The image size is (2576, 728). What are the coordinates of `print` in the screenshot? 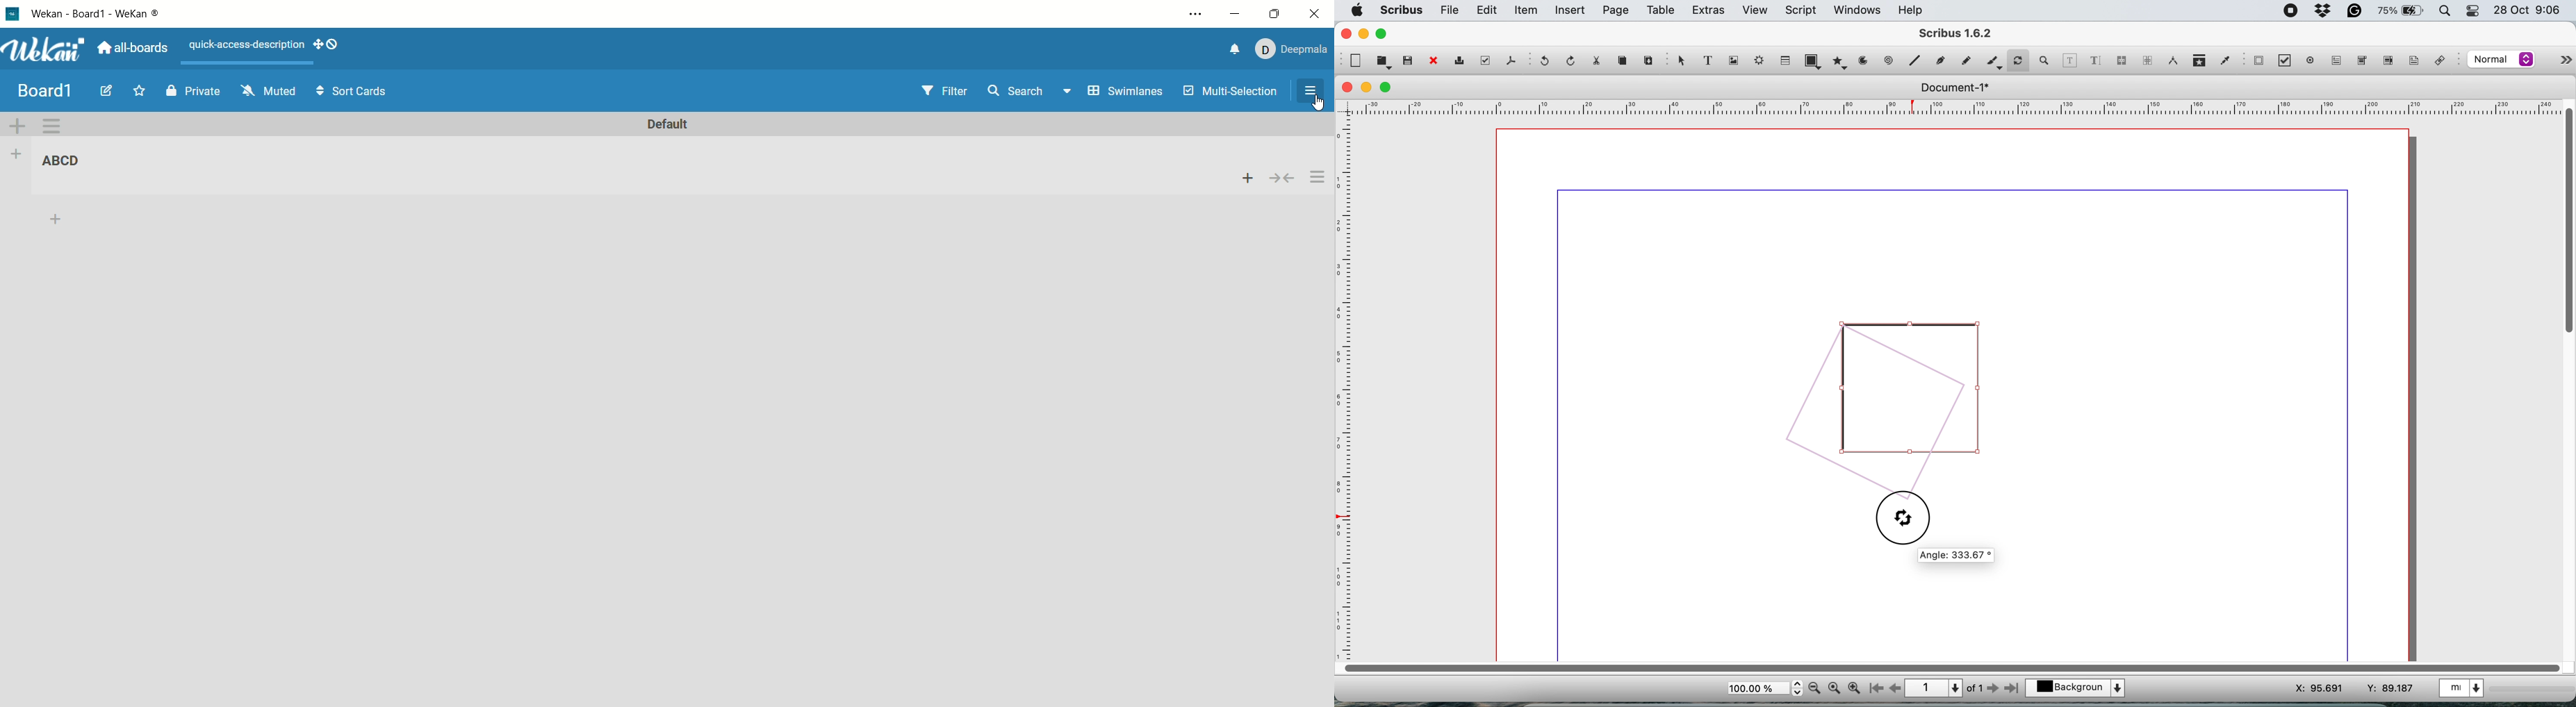 It's located at (1463, 61).